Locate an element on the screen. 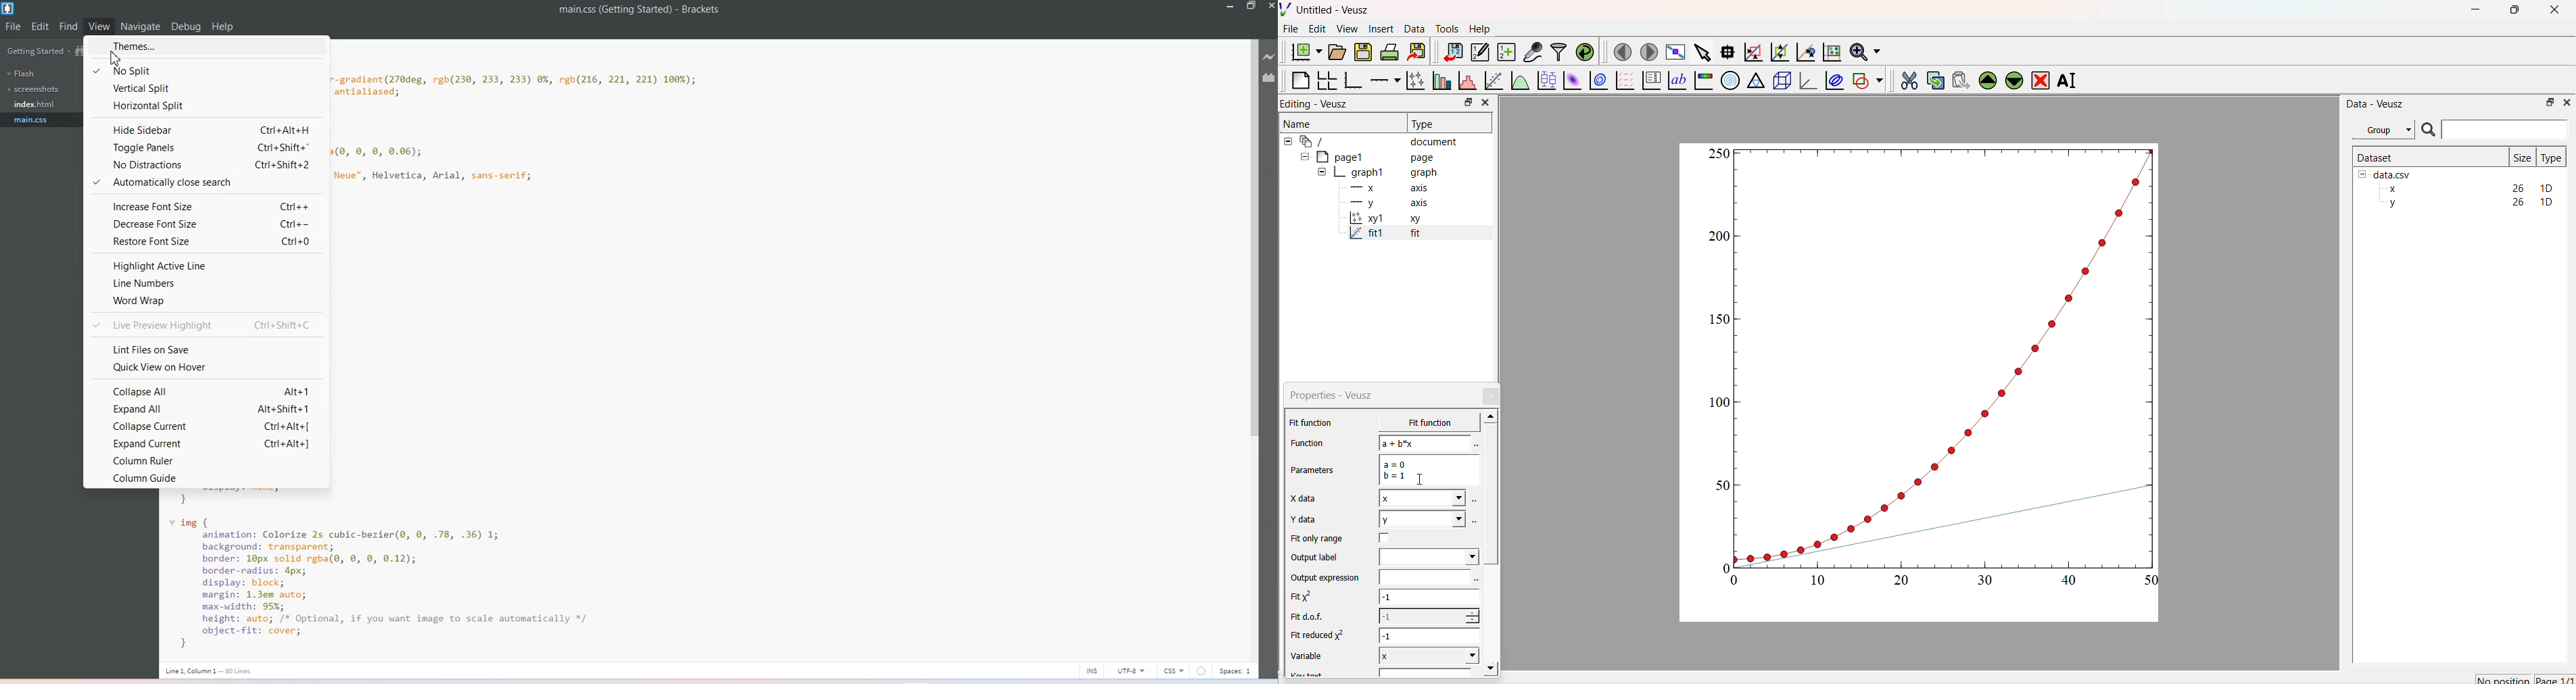 This screenshot has width=2576, height=700. main.css(getting started) - Brackets is located at coordinates (650, 10).